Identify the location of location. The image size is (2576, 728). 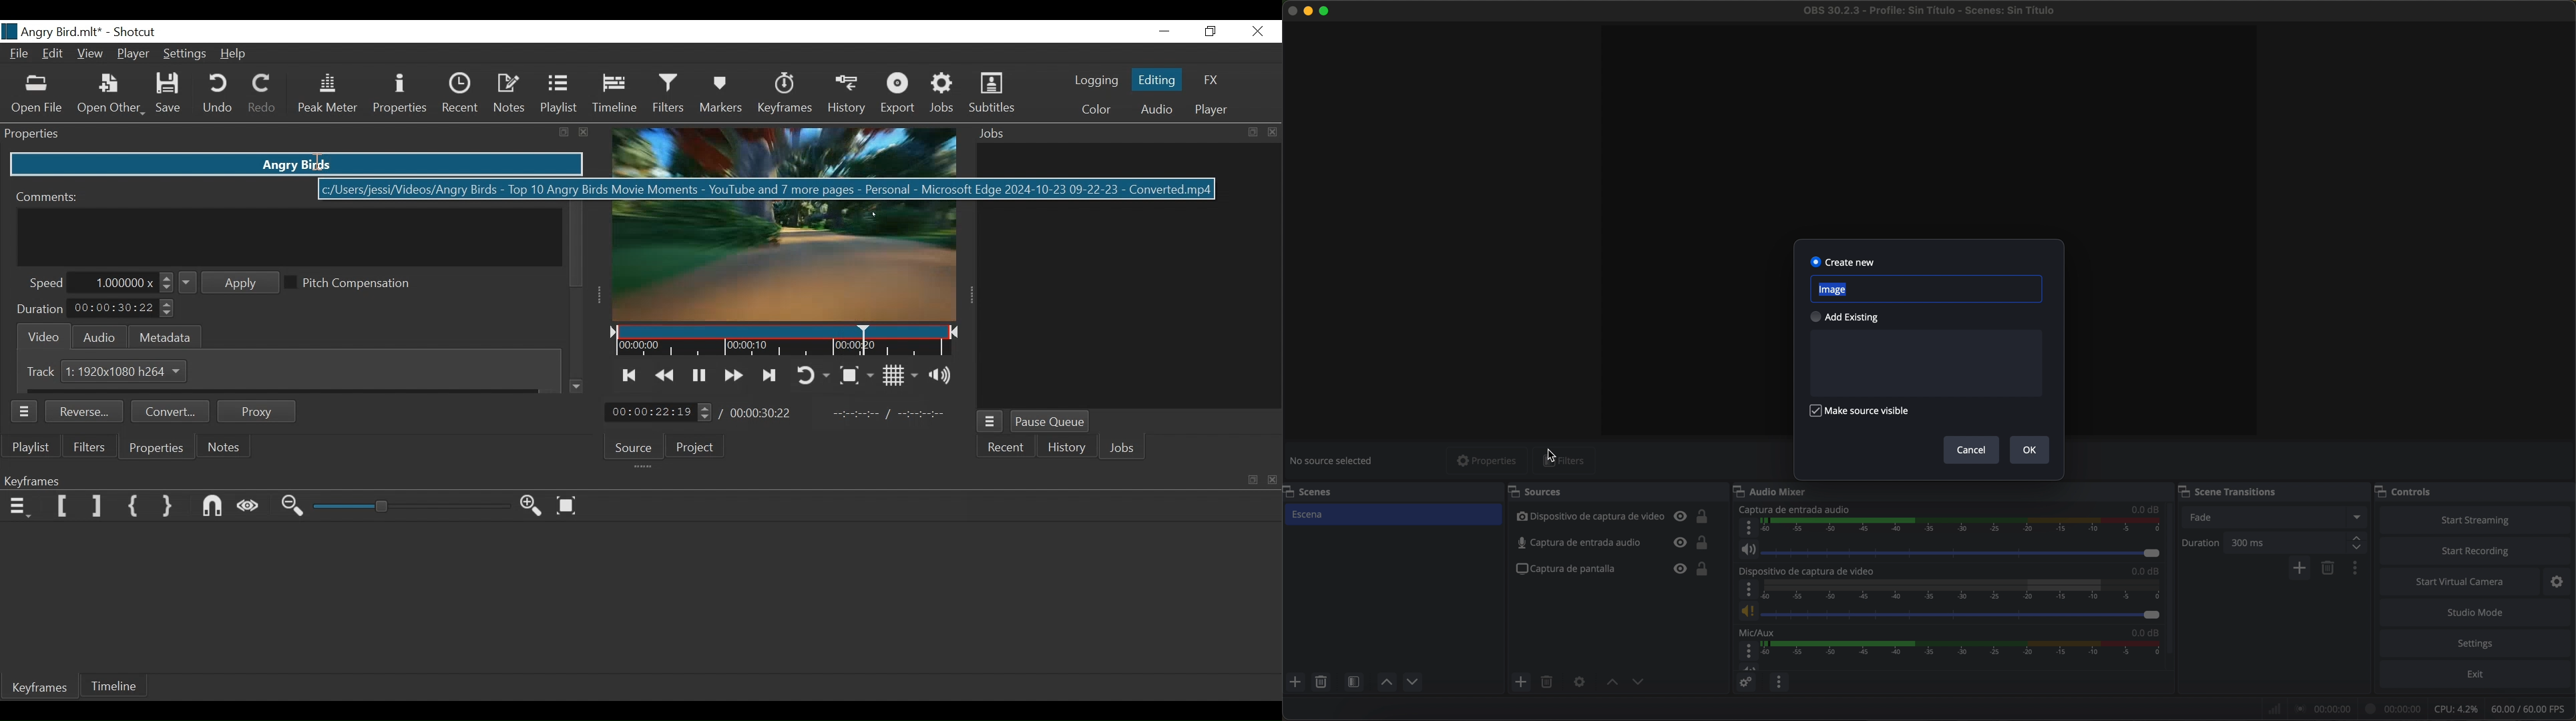
(461, 190).